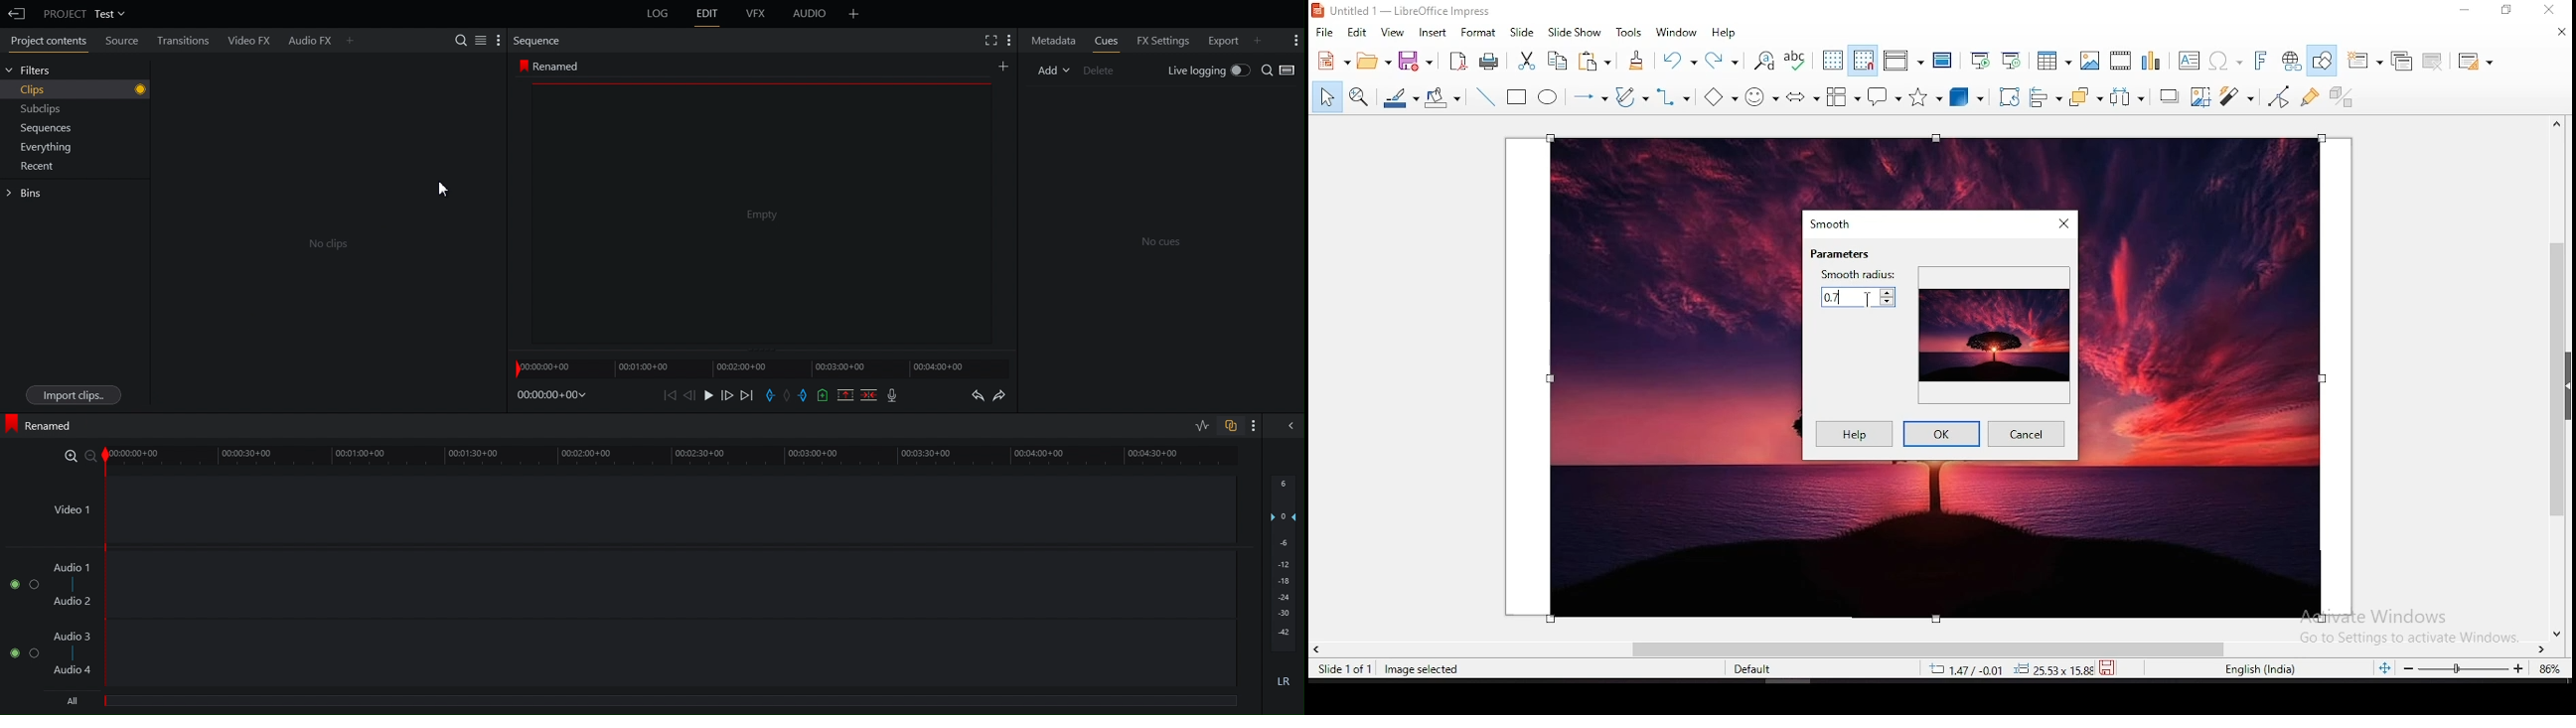 This screenshot has height=728, width=2576. Describe the element at coordinates (1455, 62) in the screenshot. I see `export directly as pdf` at that location.